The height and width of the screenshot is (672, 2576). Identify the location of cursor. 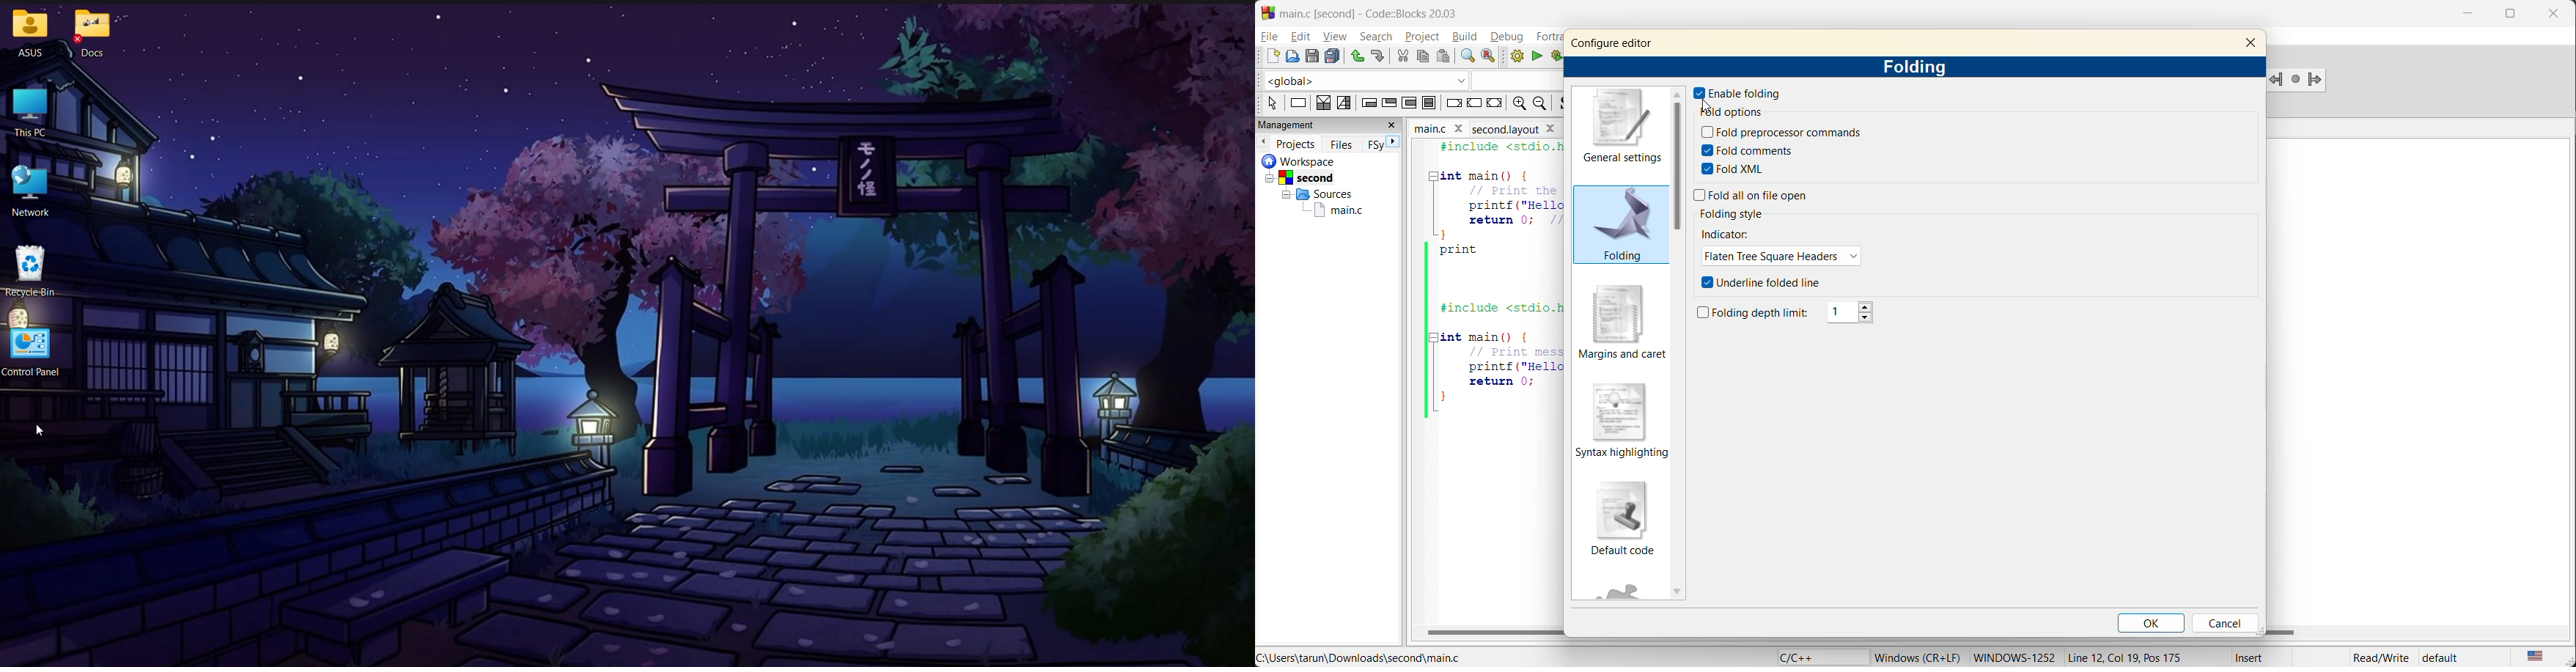
(40, 432).